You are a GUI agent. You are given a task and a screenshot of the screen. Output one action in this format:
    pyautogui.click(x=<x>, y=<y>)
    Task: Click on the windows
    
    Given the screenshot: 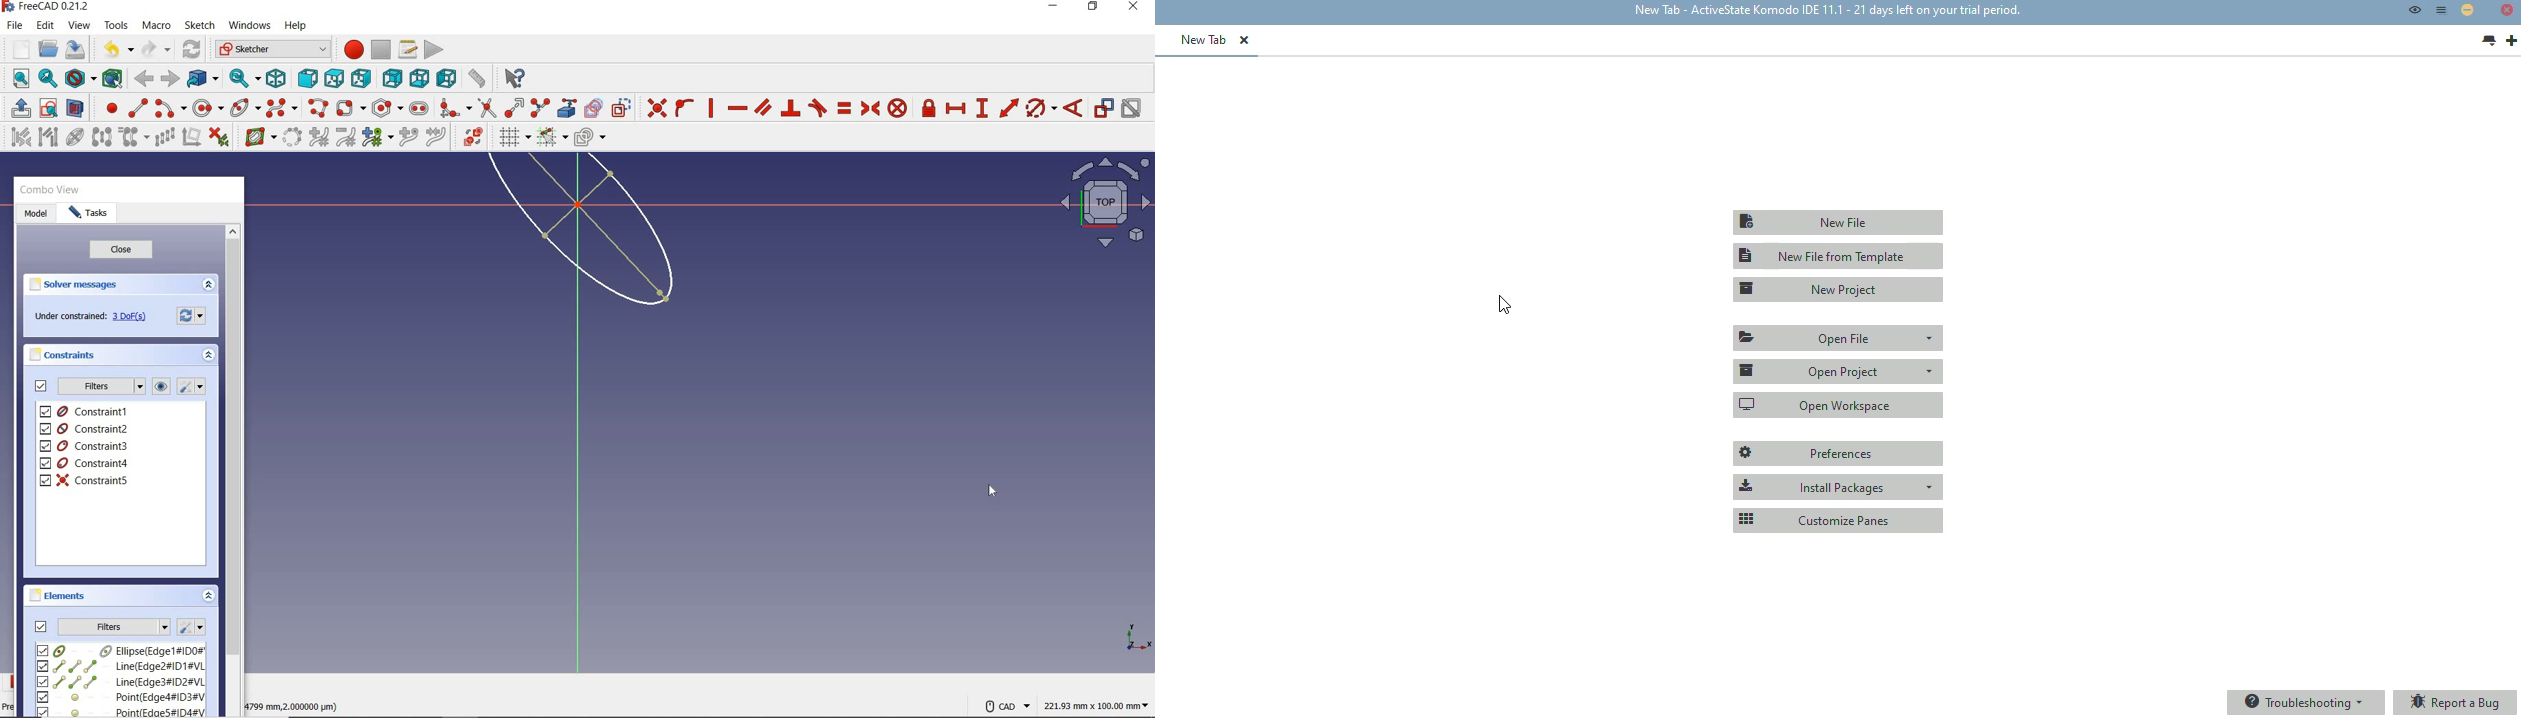 What is the action you would take?
    pyautogui.click(x=248, y=27)
    